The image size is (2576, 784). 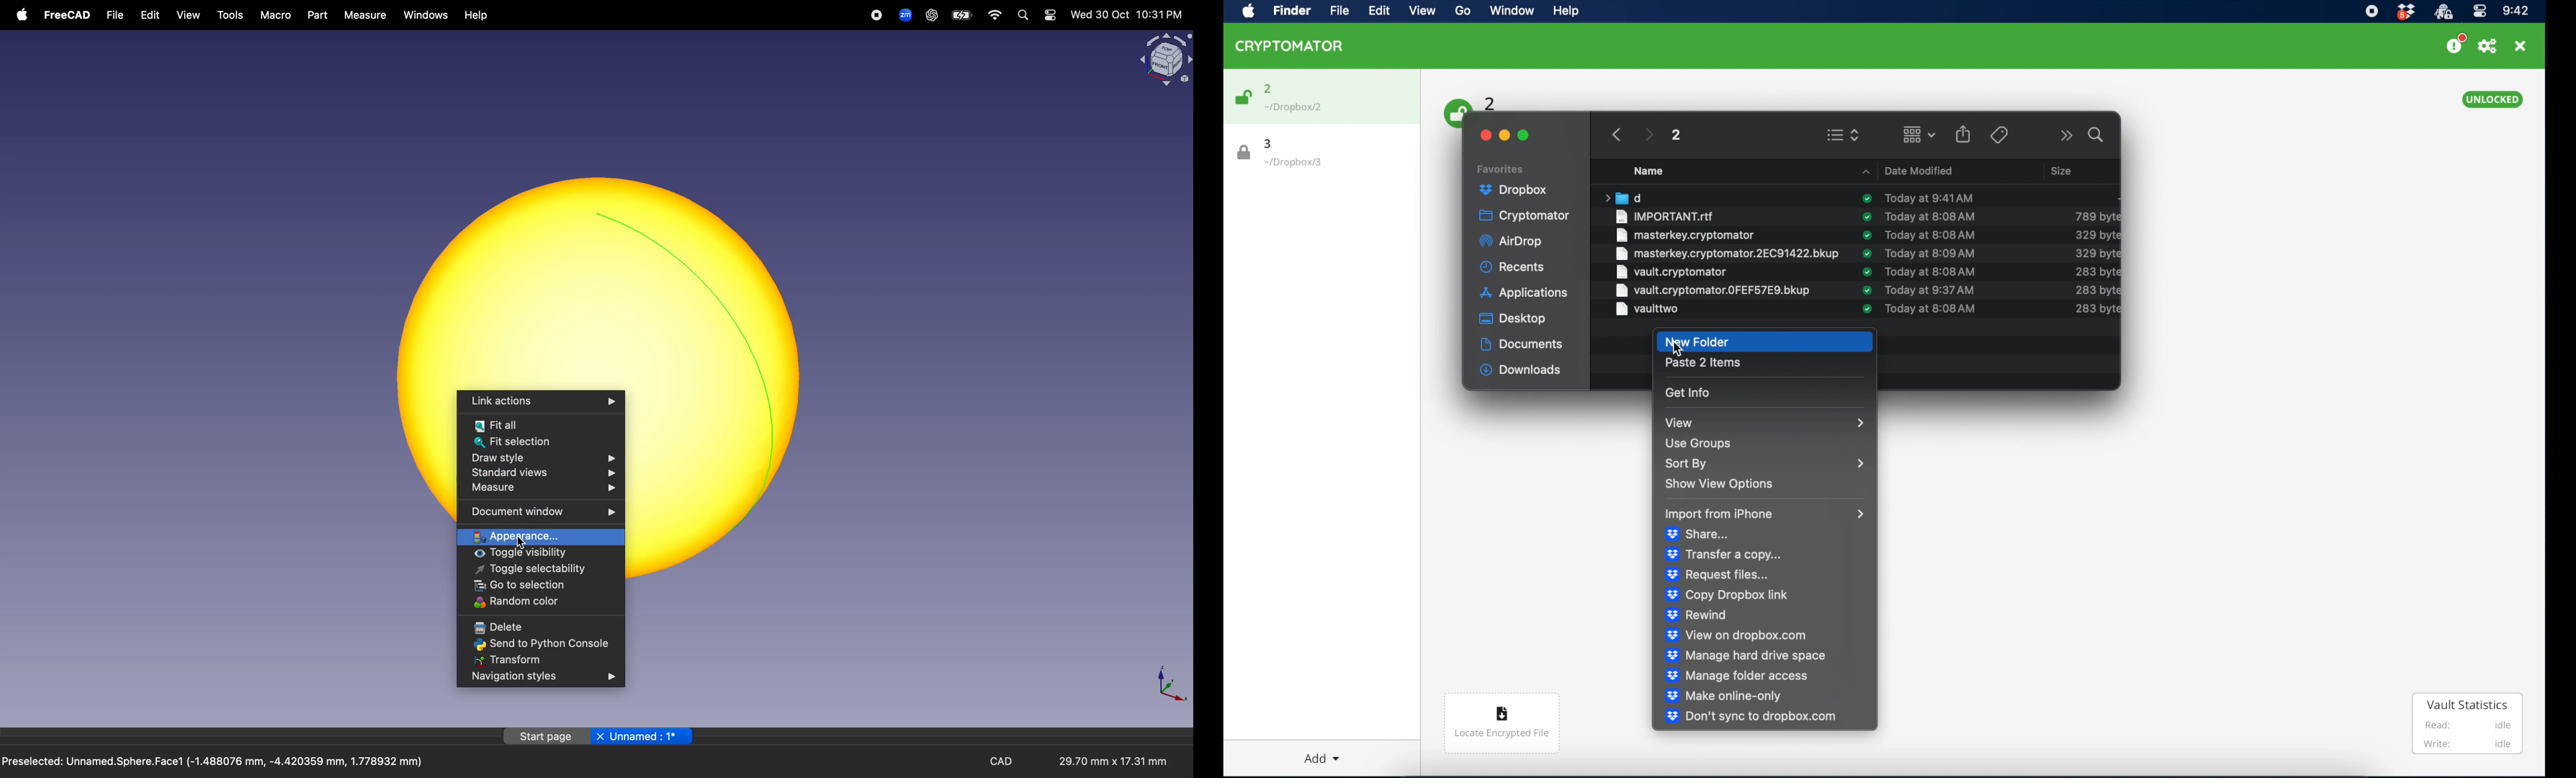 What do you see at coordinates (546, 474) in the screenshot?
I see `standard views` at bounding box center [546, 474].